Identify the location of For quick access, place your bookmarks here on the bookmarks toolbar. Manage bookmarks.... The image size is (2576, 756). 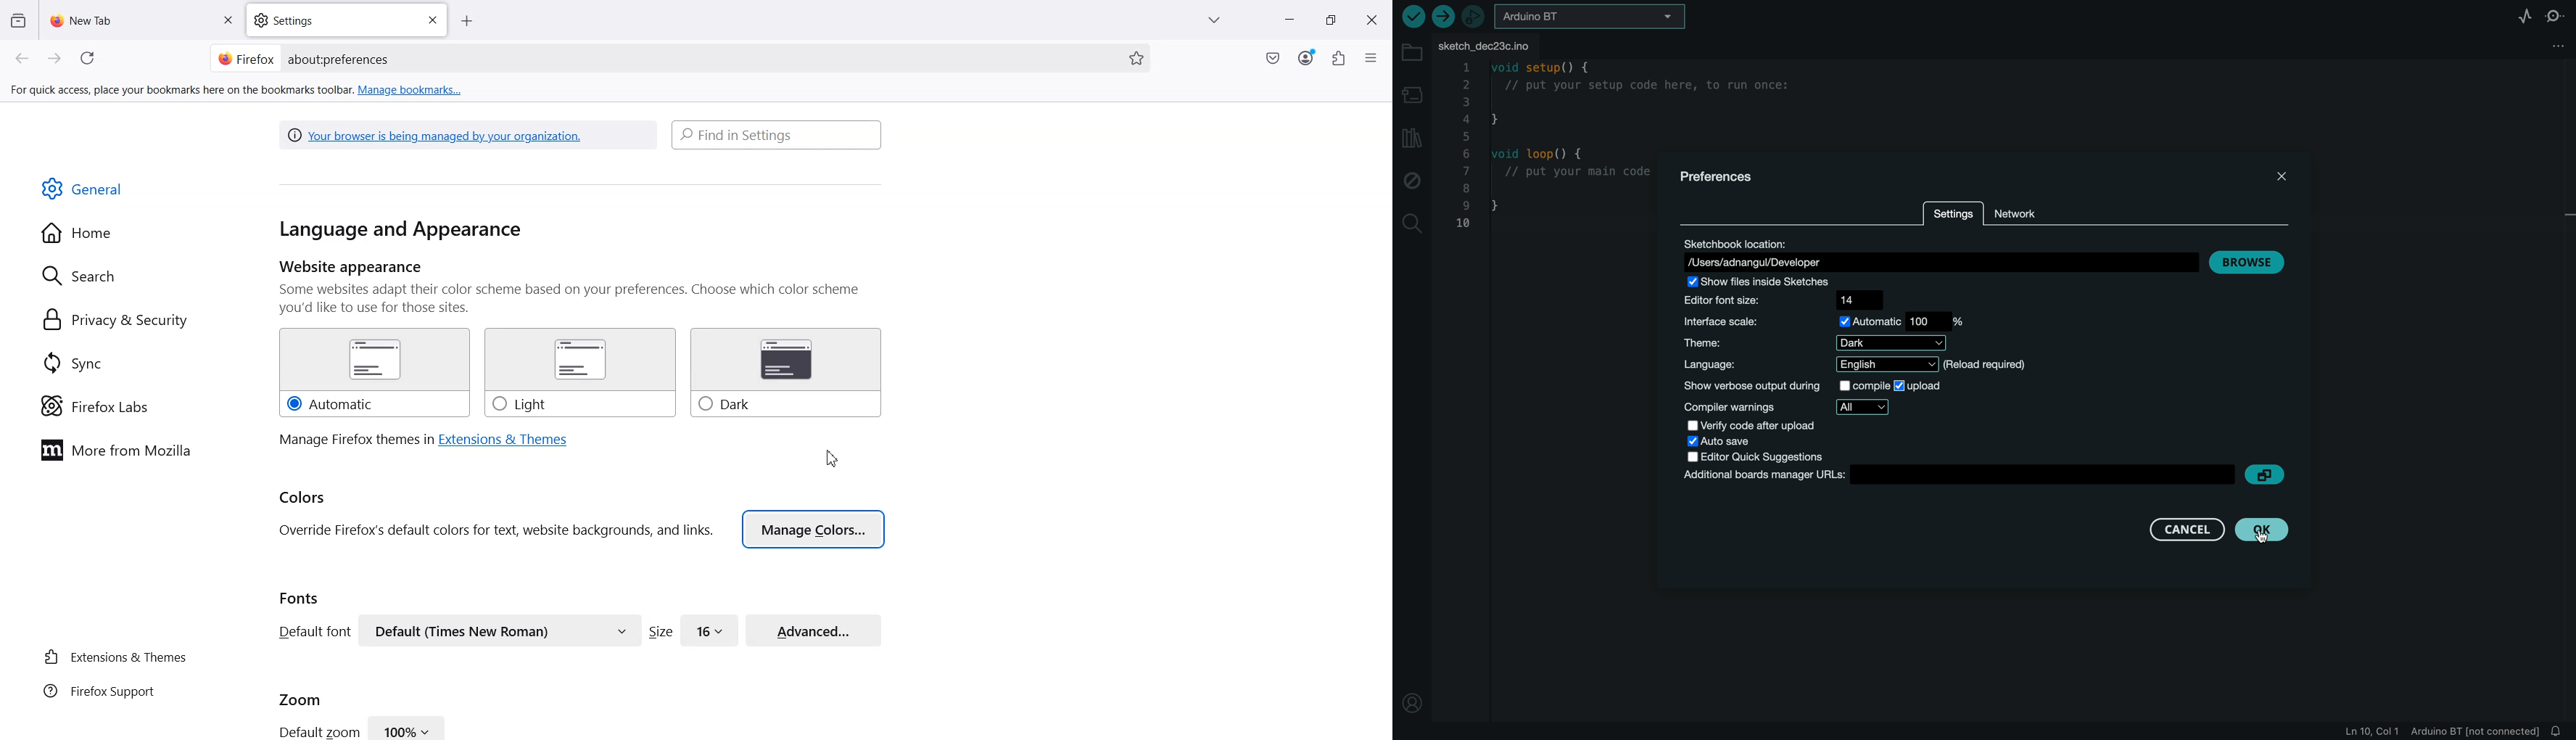
(238, 91).